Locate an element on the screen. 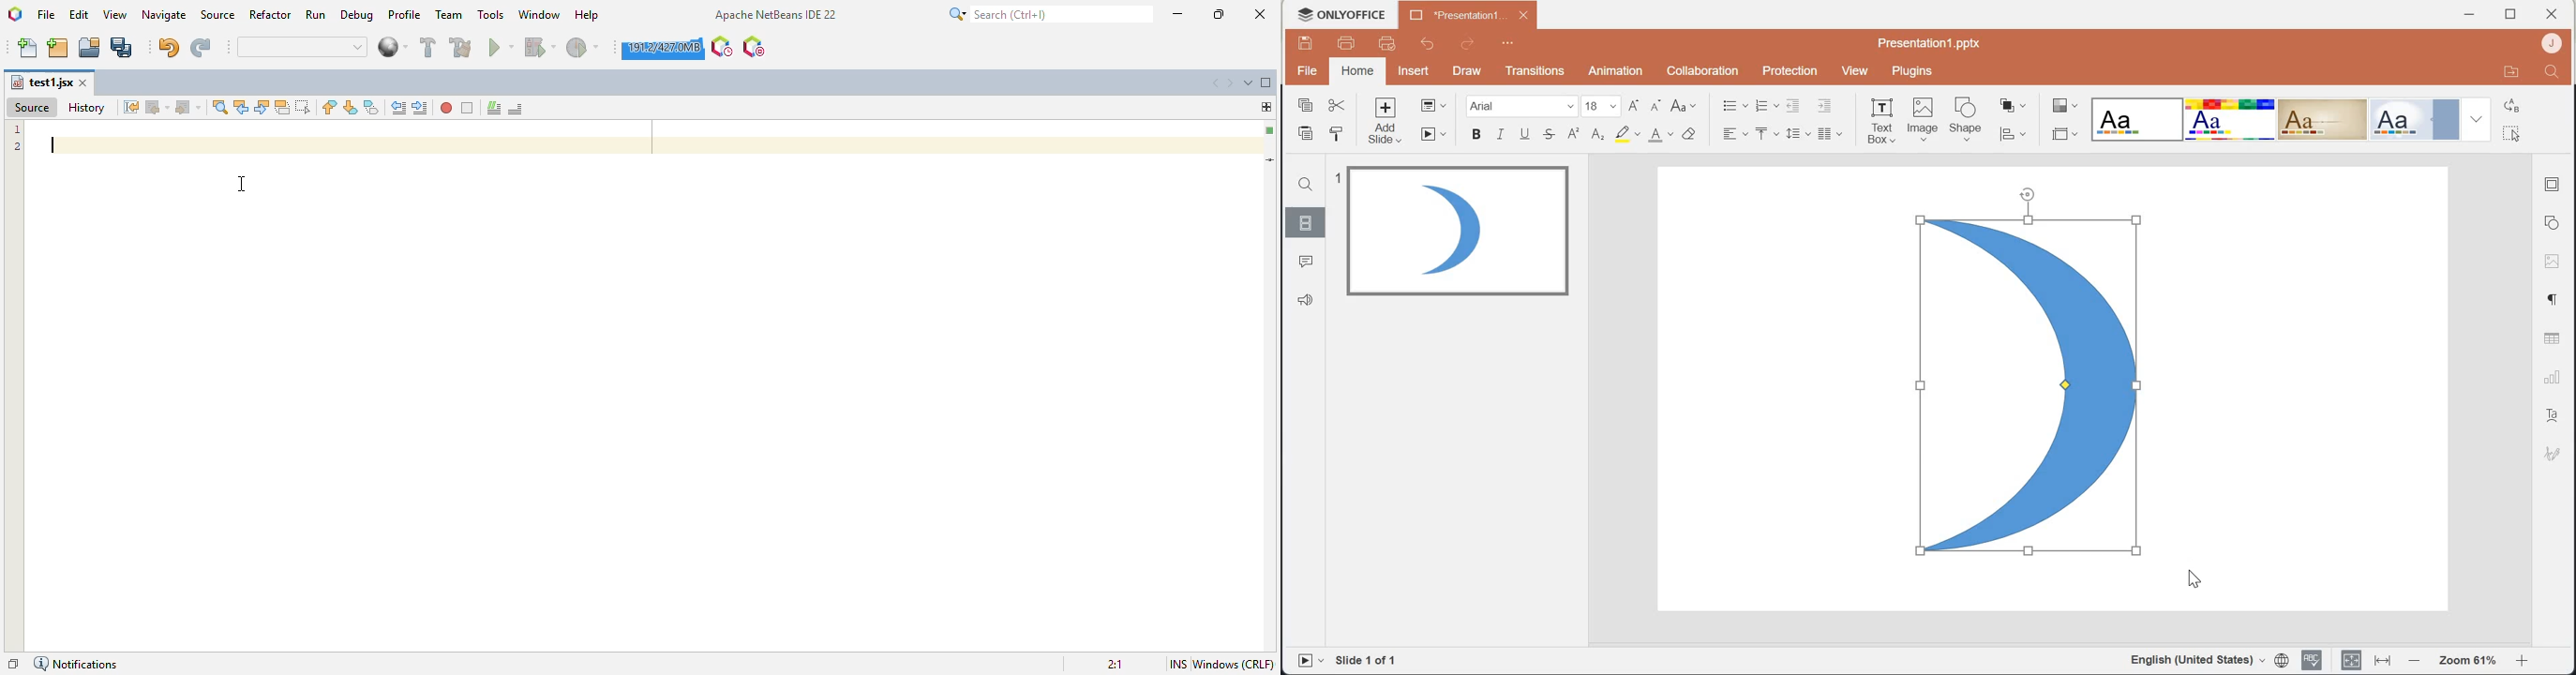 This screenshot has width=2576, height=700. Align shape is located at coordinates (2018, 135).